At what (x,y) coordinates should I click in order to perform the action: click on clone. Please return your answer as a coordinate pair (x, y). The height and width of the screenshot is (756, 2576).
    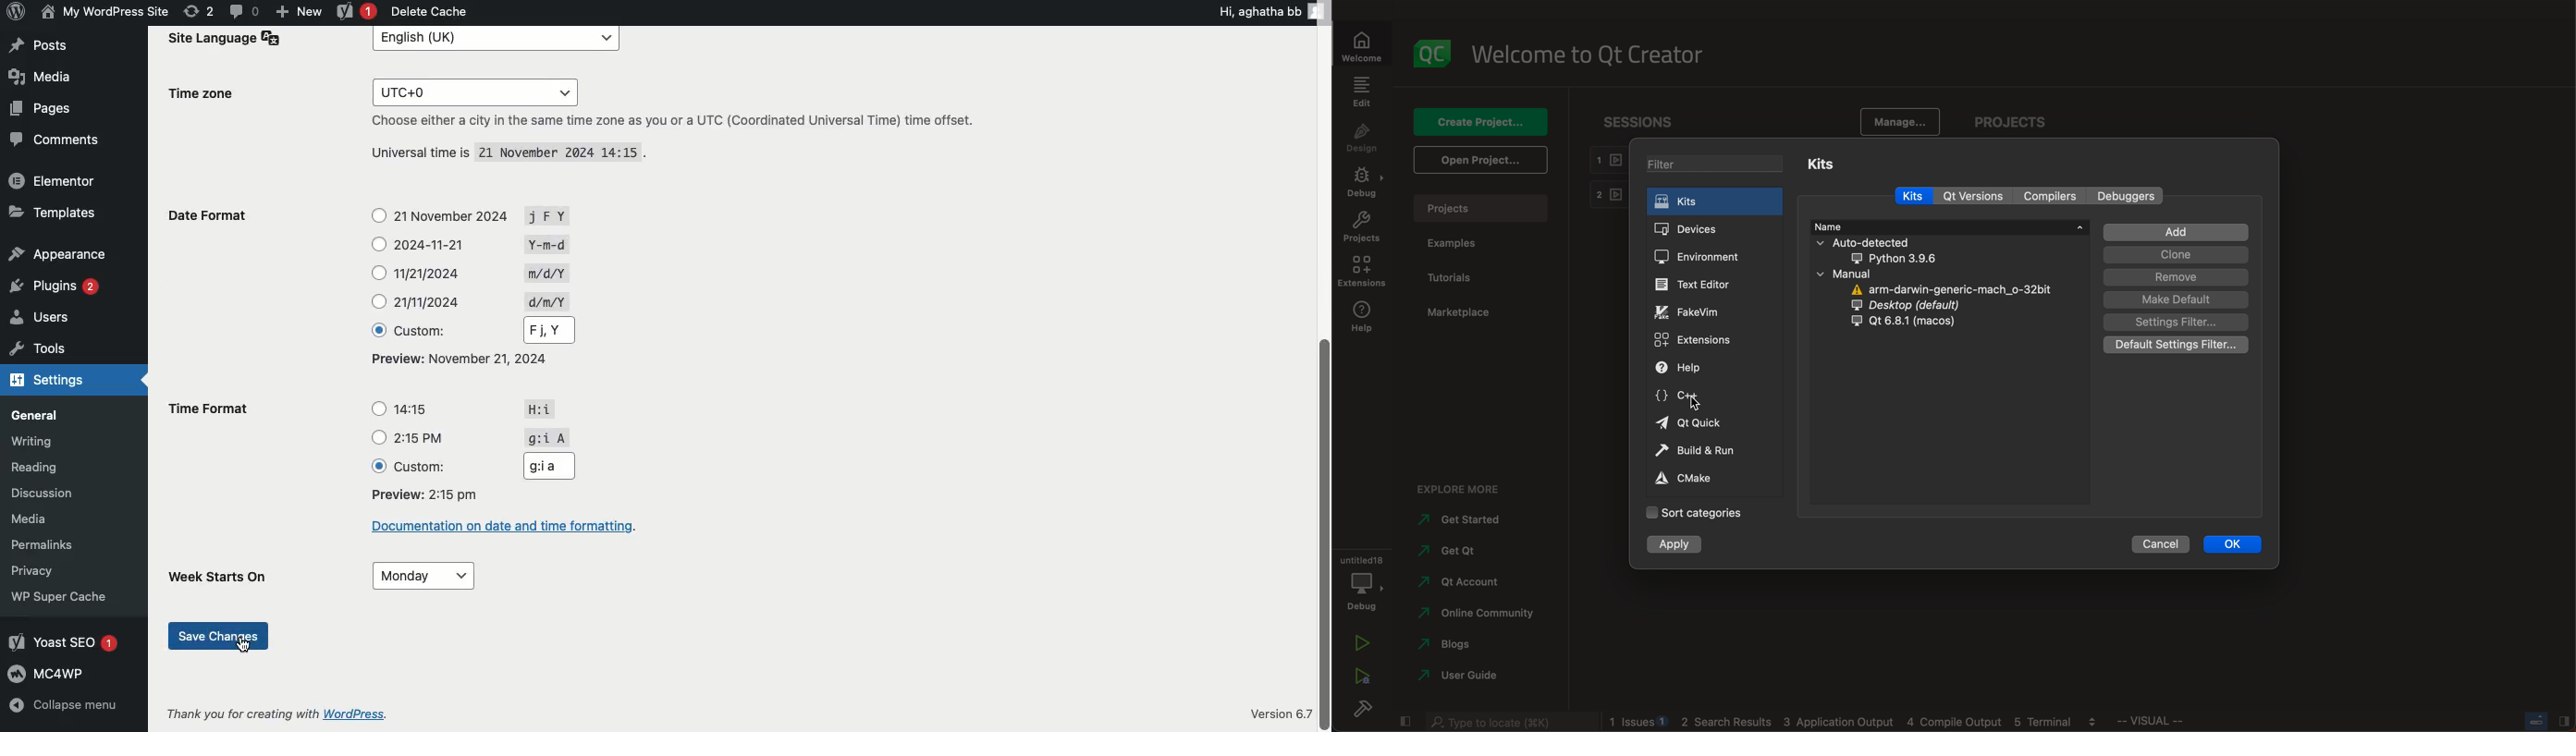
    Looking at the image, I should click on (2174, 256).